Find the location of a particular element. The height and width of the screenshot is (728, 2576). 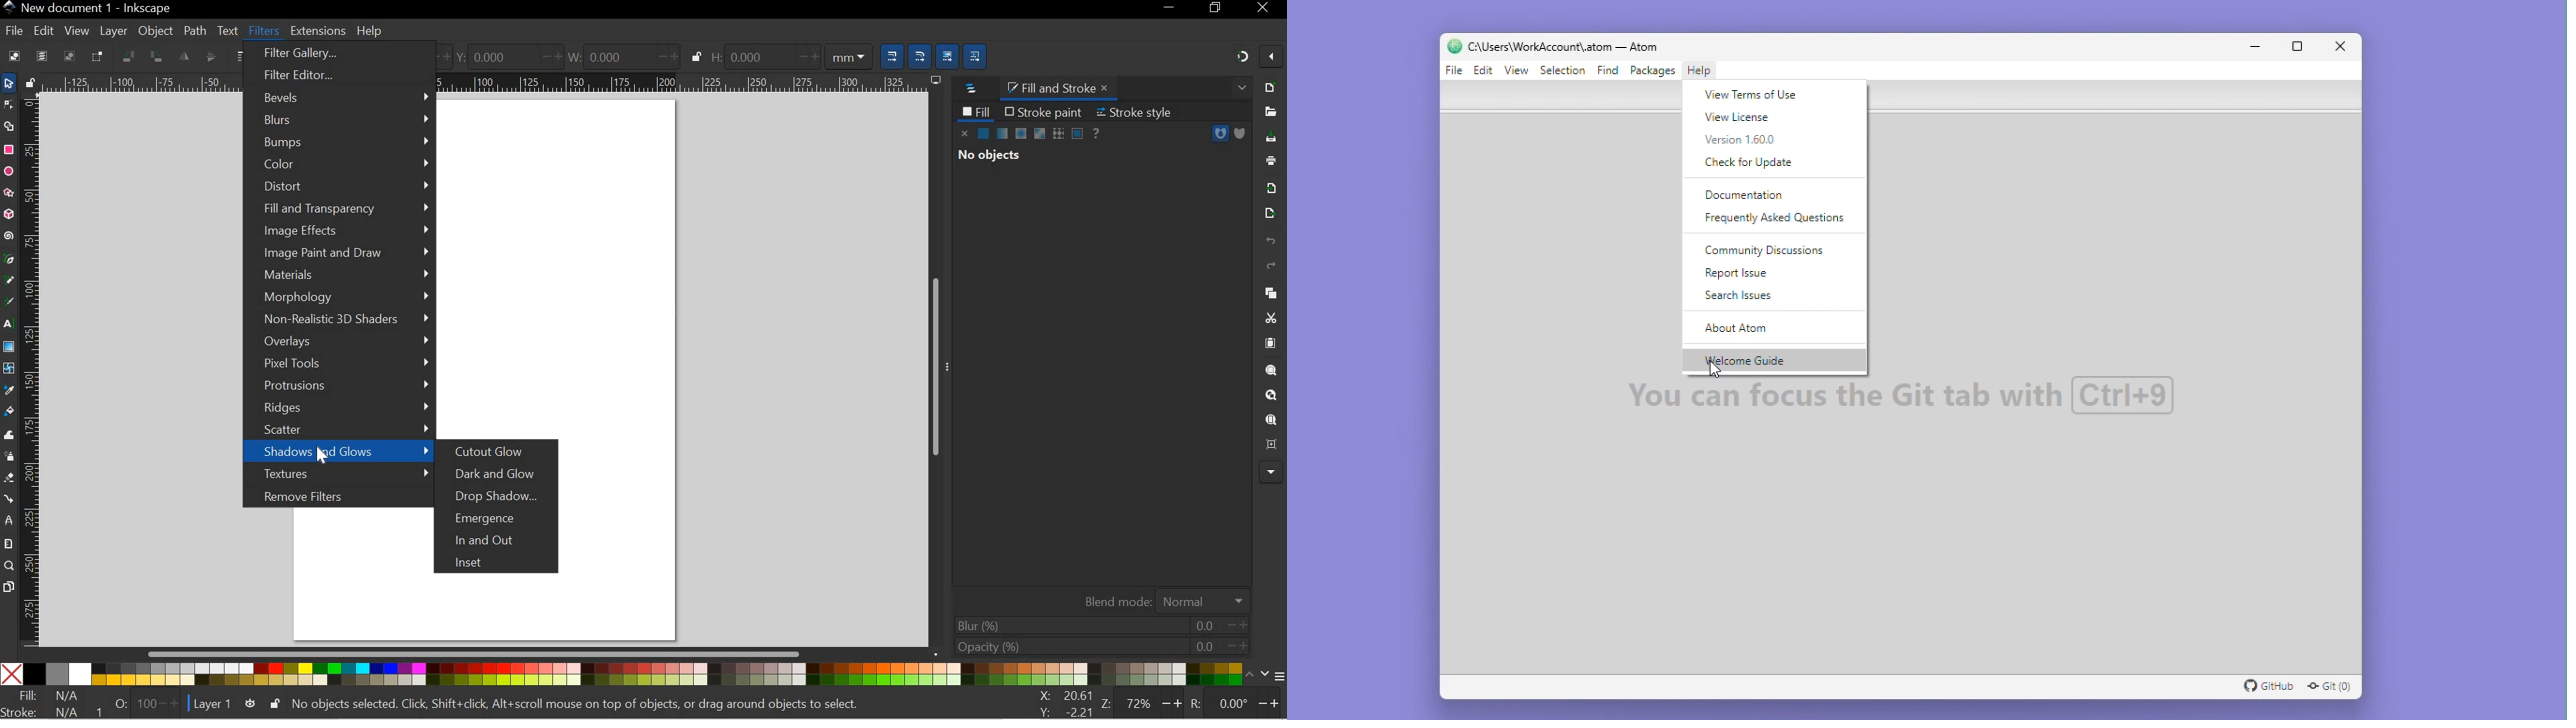

Selection is located at coordinates (1559, 72).